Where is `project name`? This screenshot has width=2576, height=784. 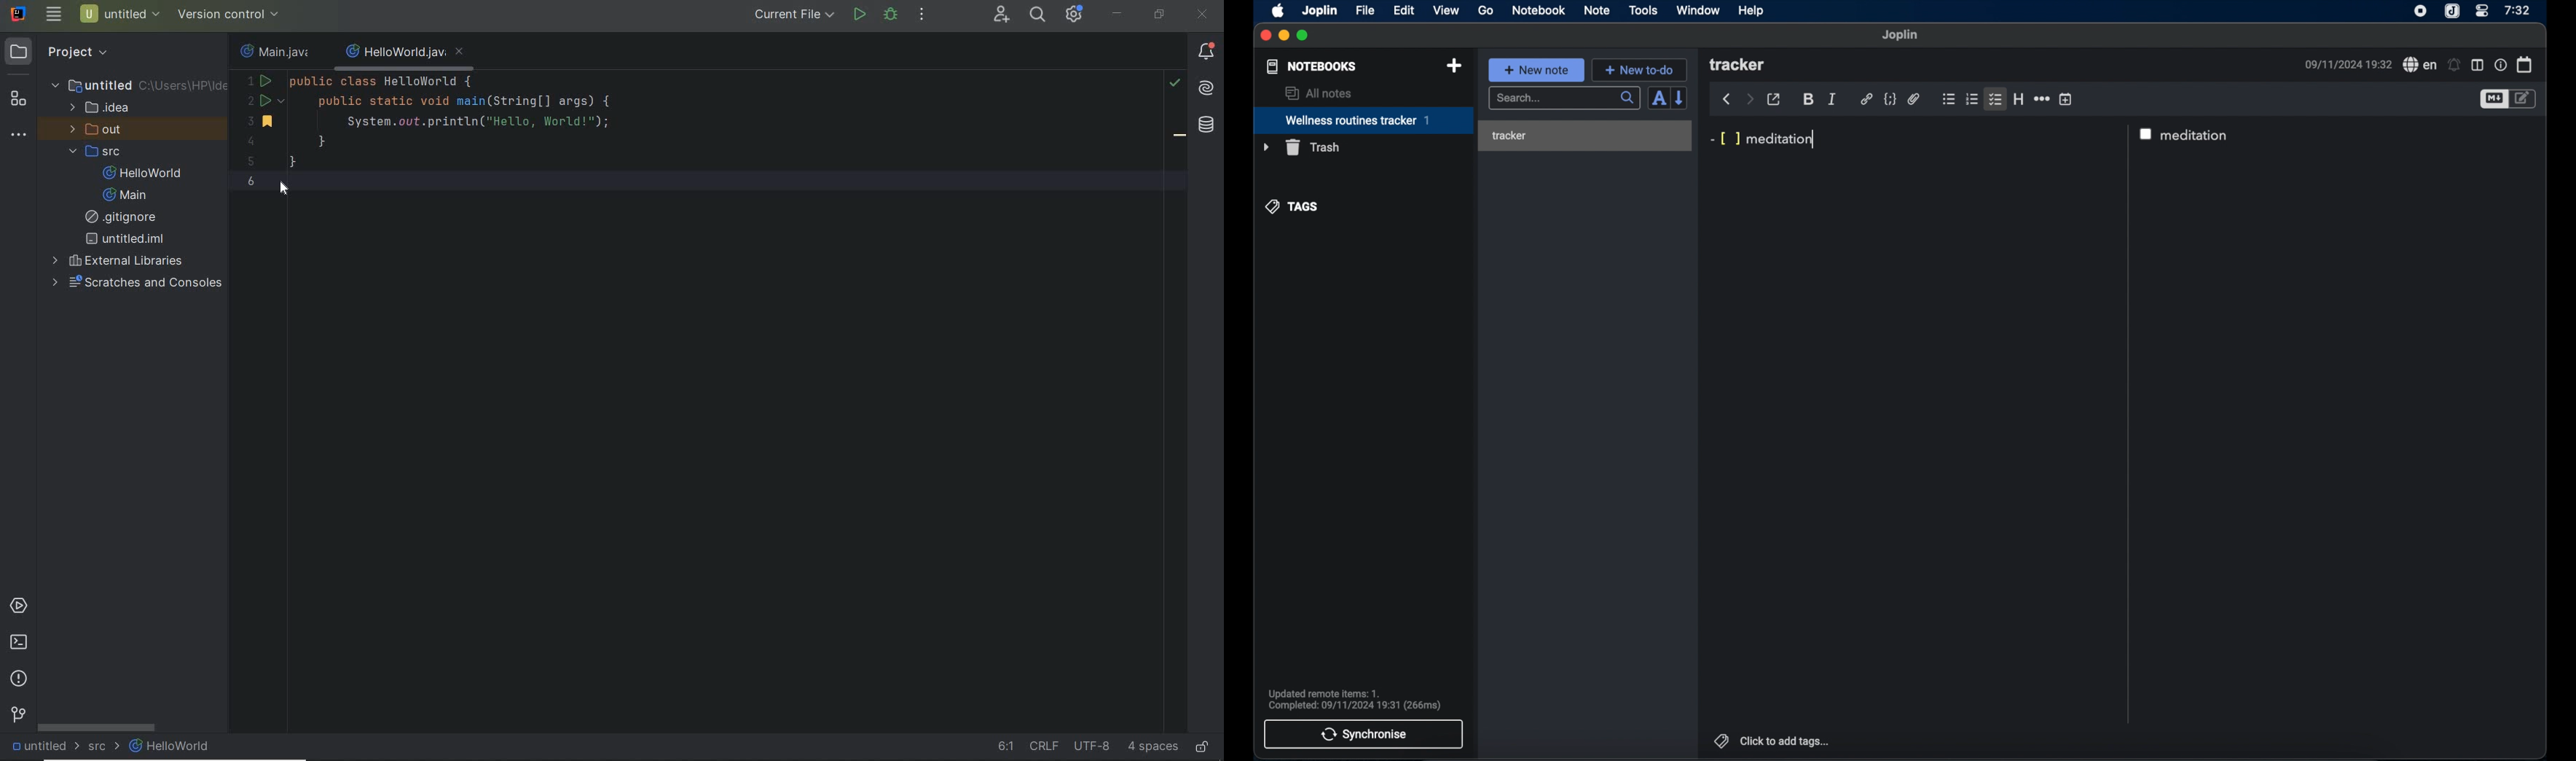
project name is located at coordinates (121, 14).